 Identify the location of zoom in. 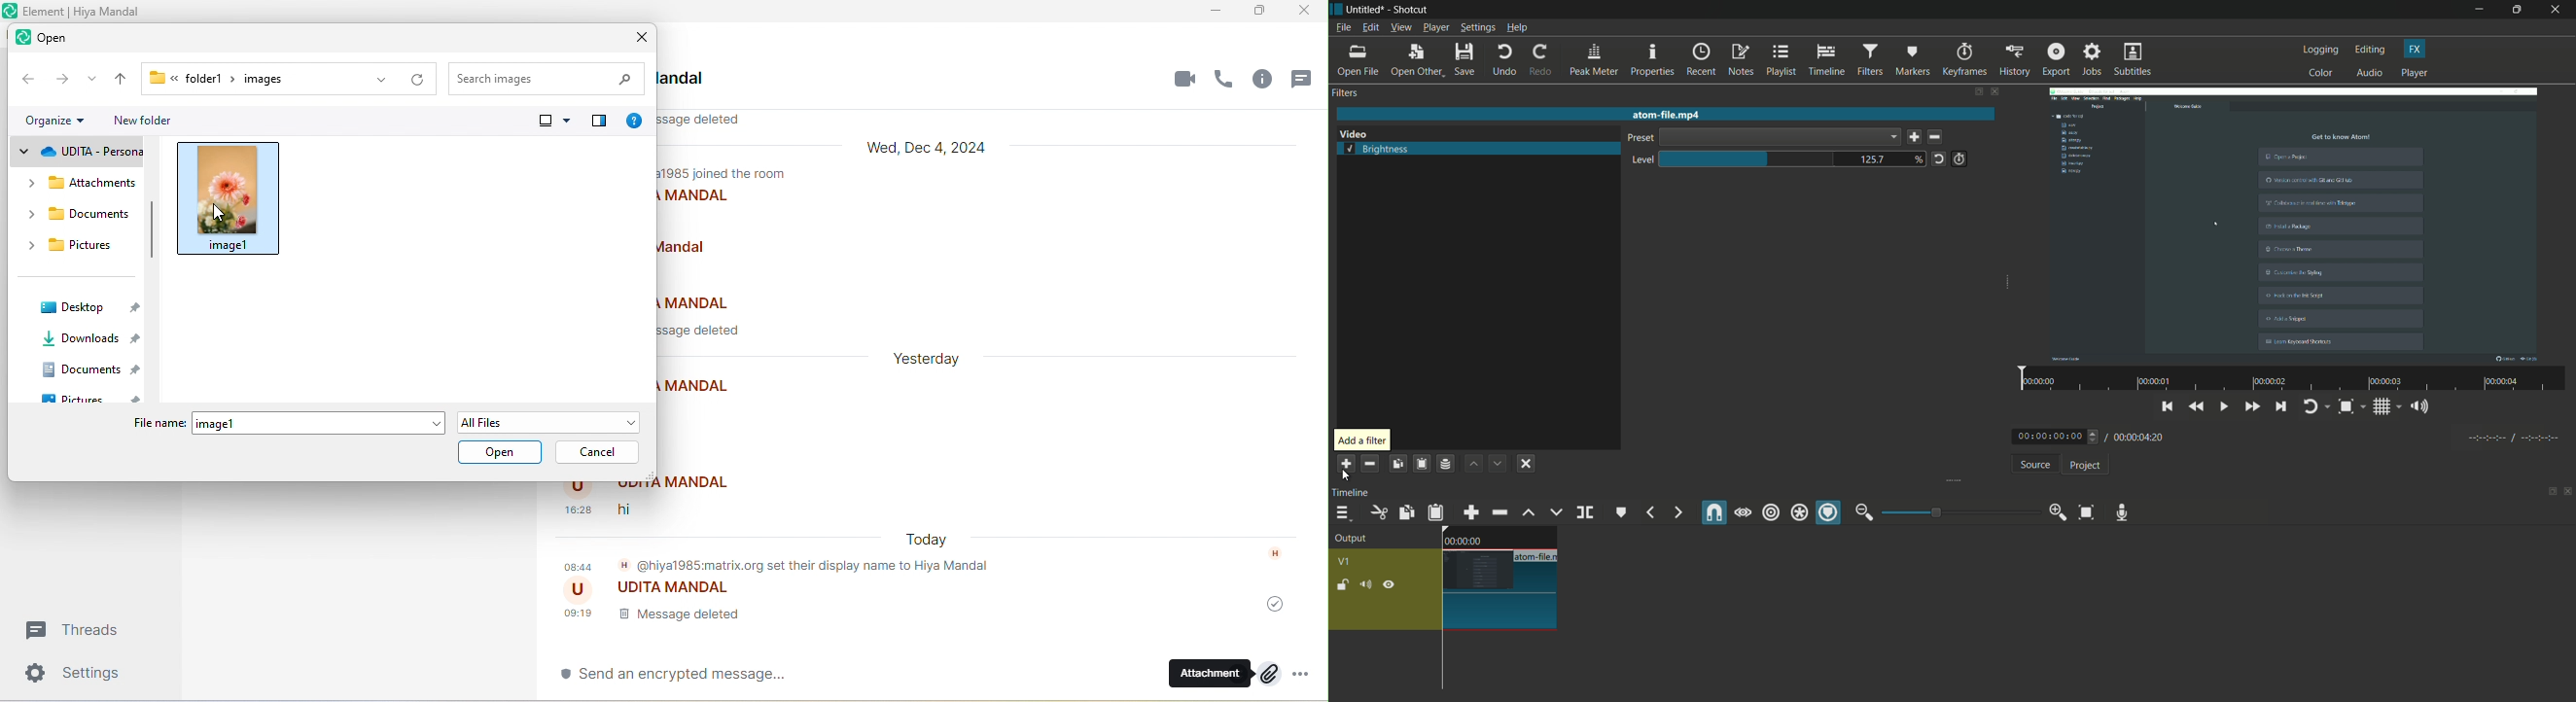
(2055, 513).